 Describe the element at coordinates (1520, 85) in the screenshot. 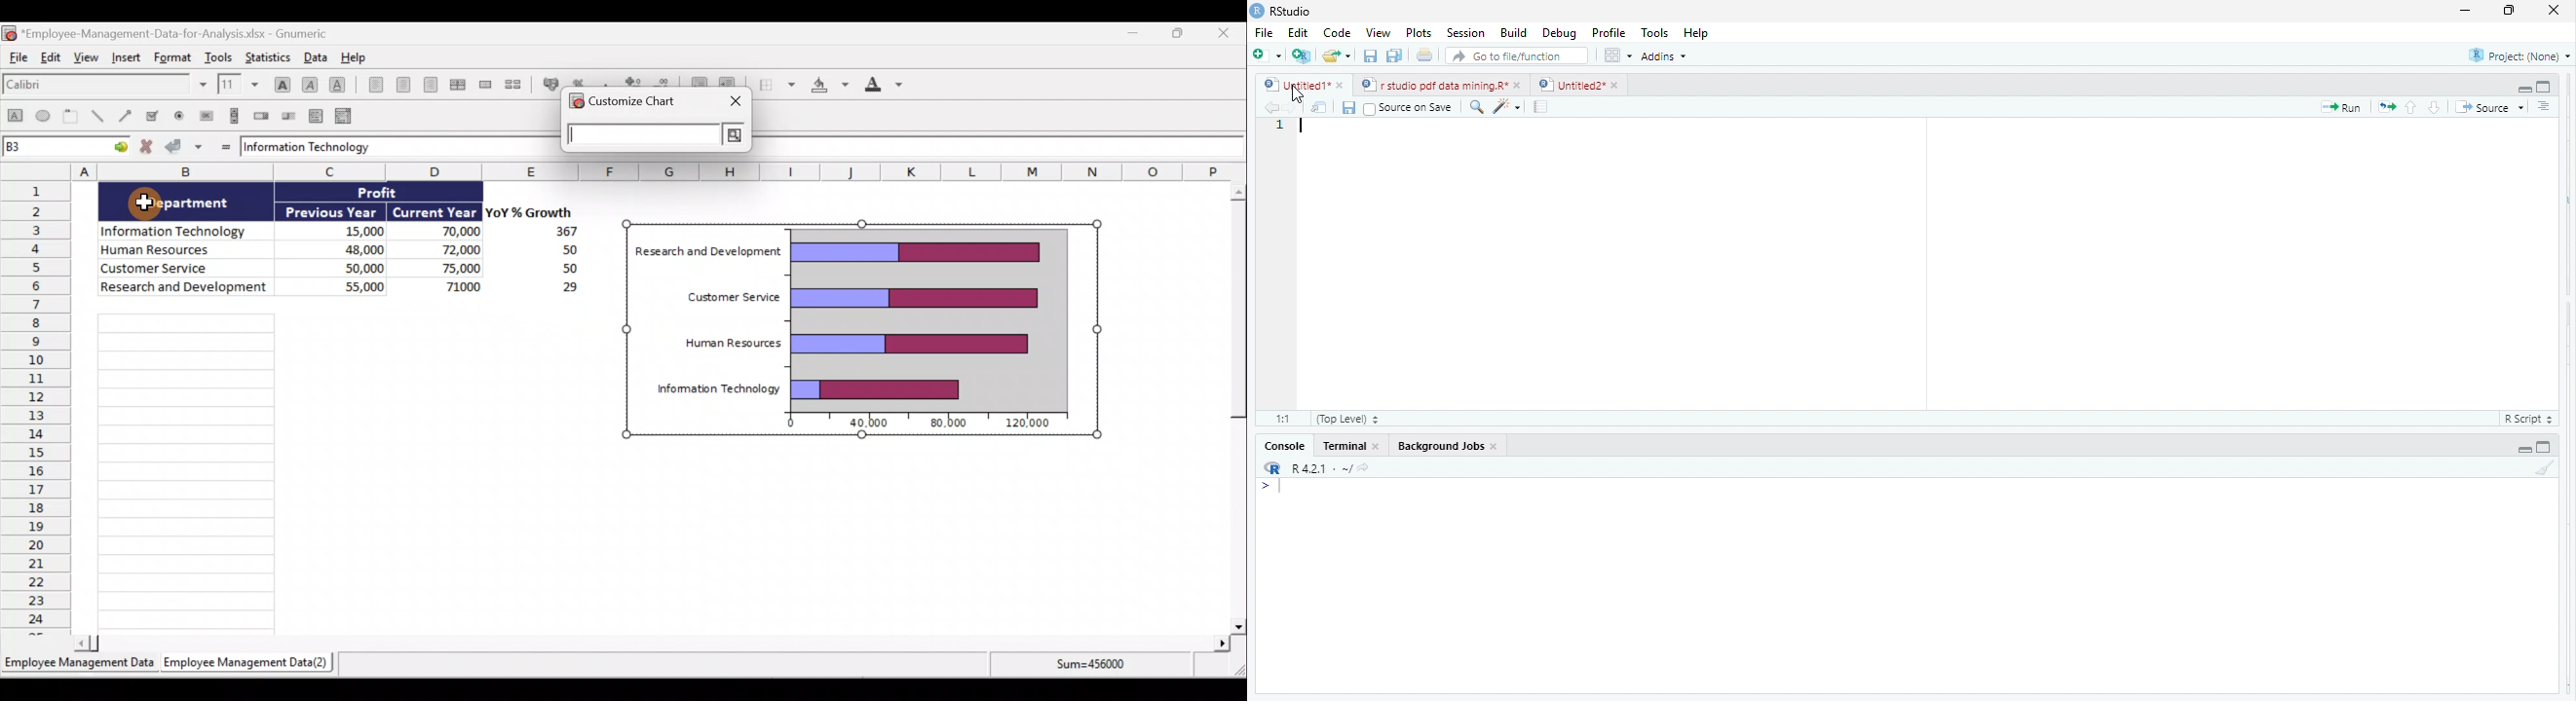

I see `close` at that location.